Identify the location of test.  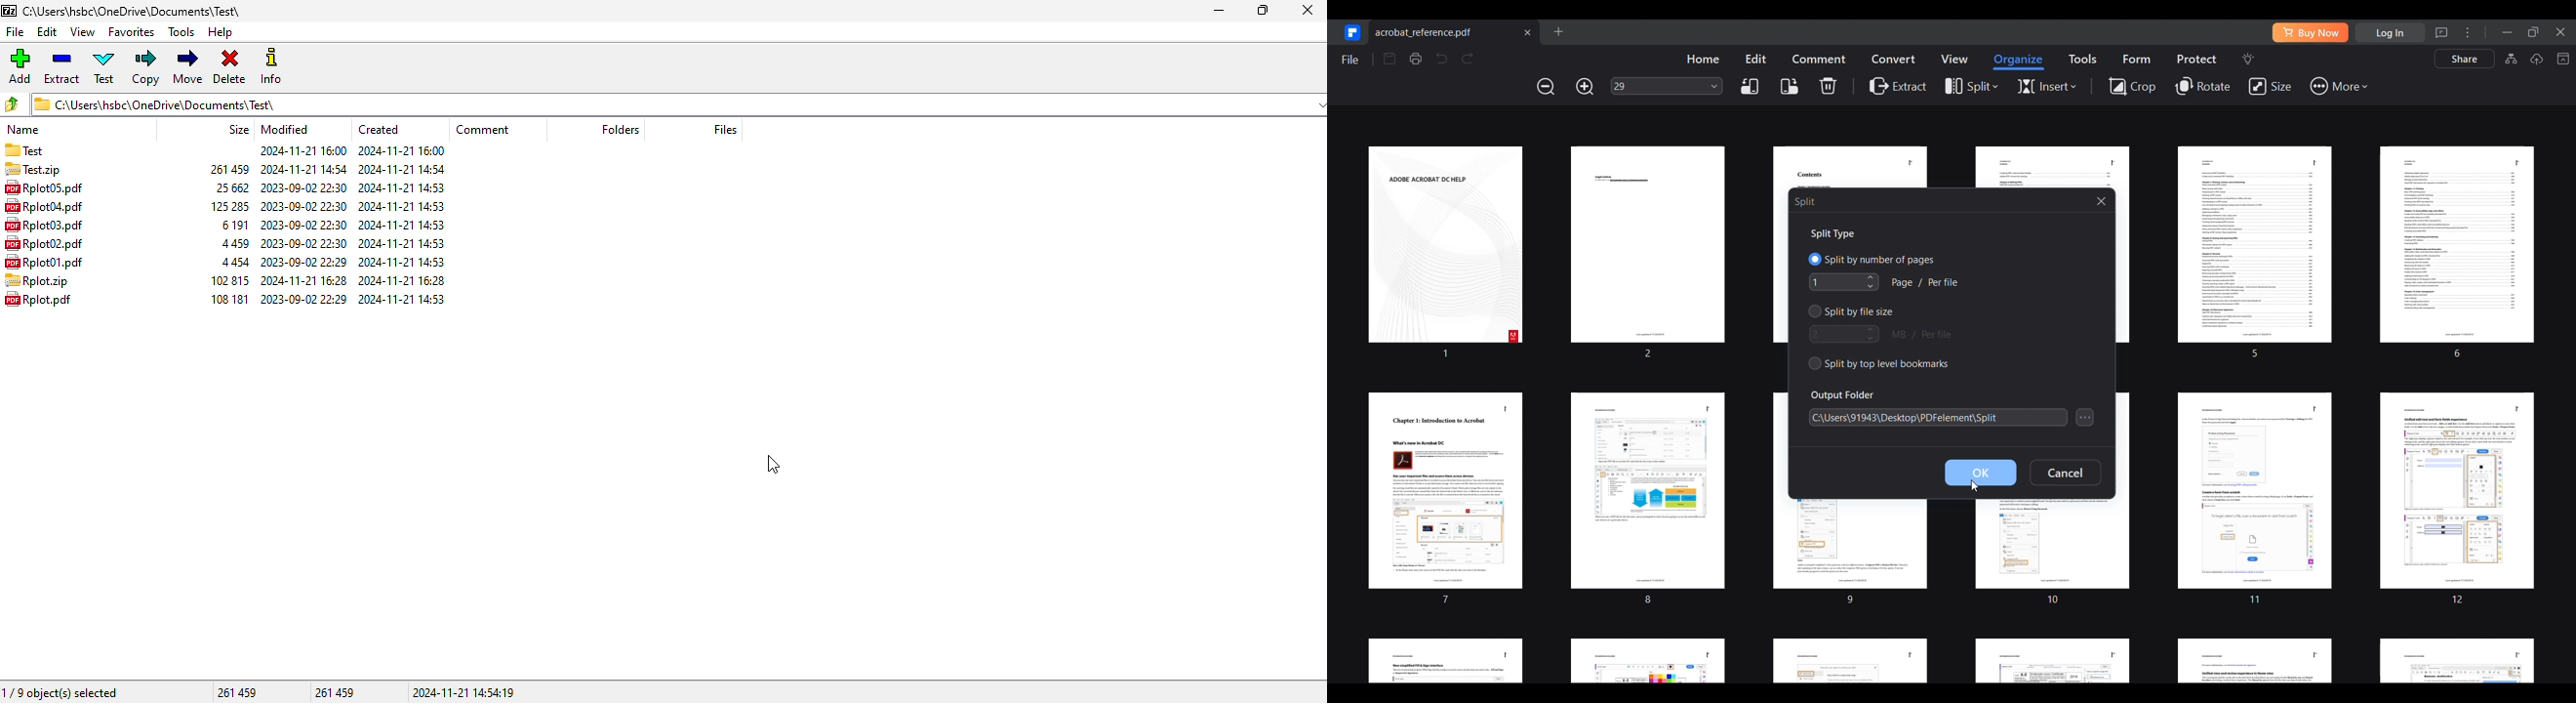
(104, 68).